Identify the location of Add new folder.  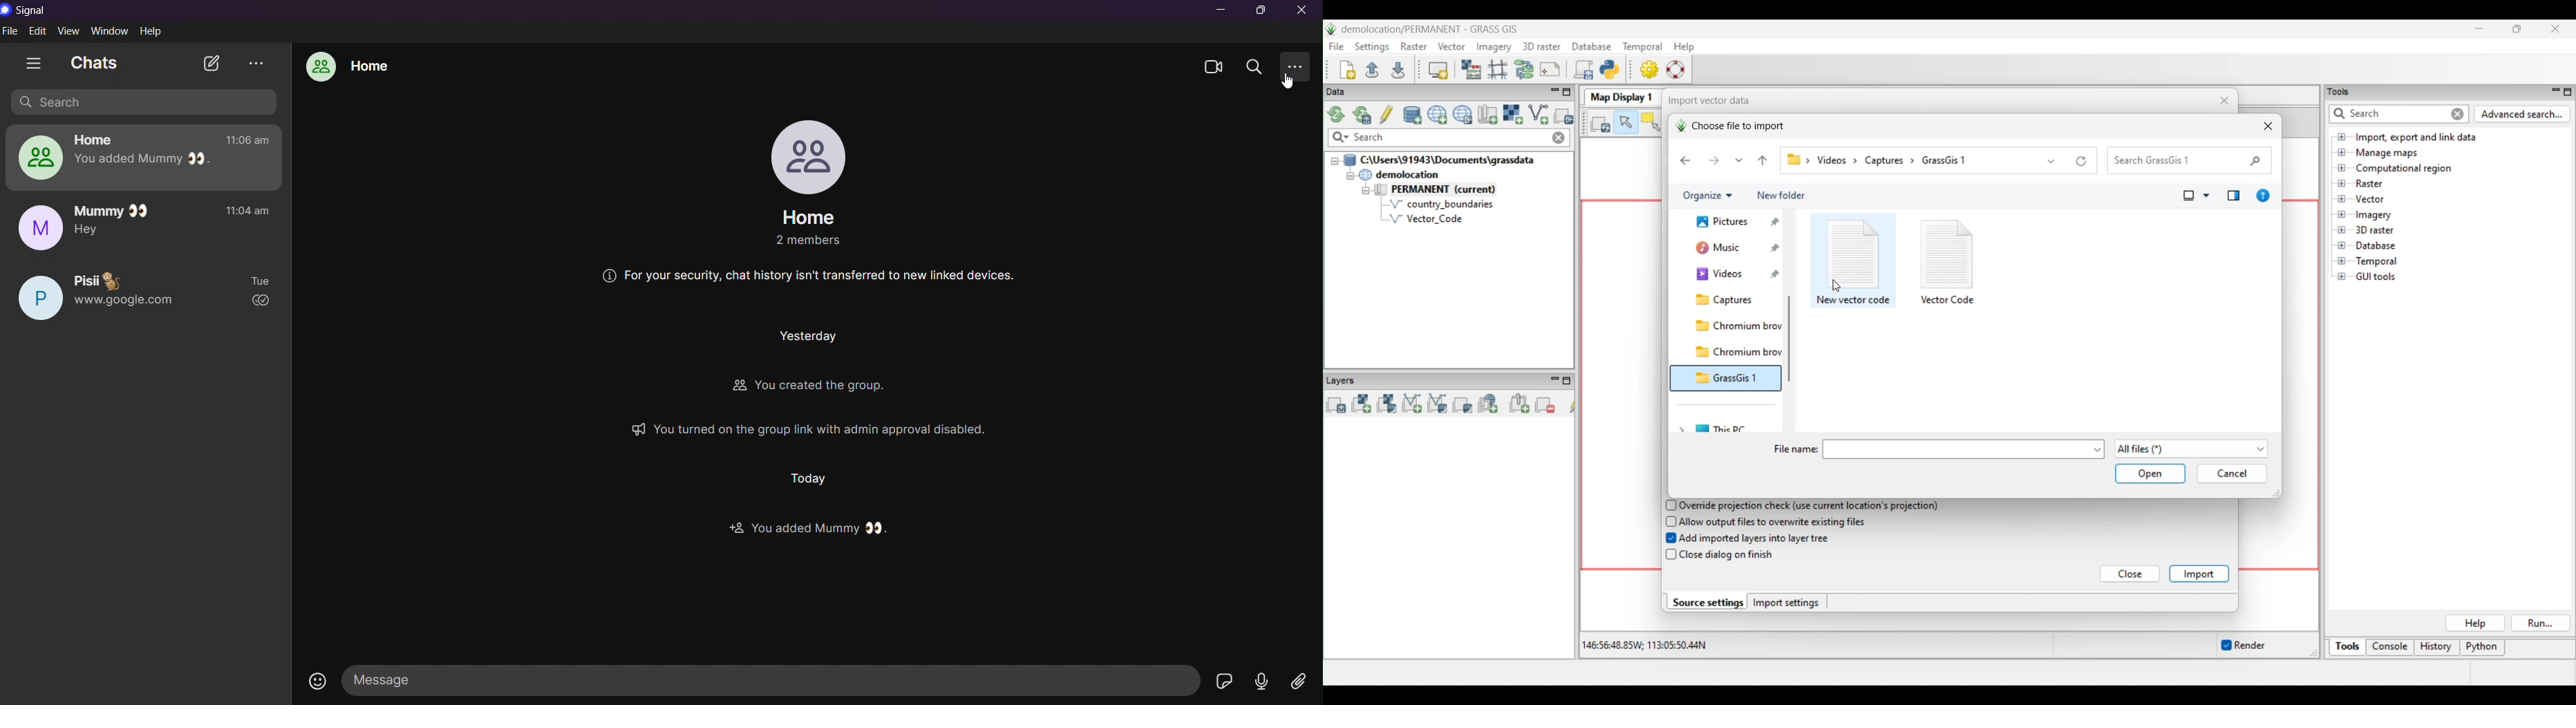
(1781, 196).